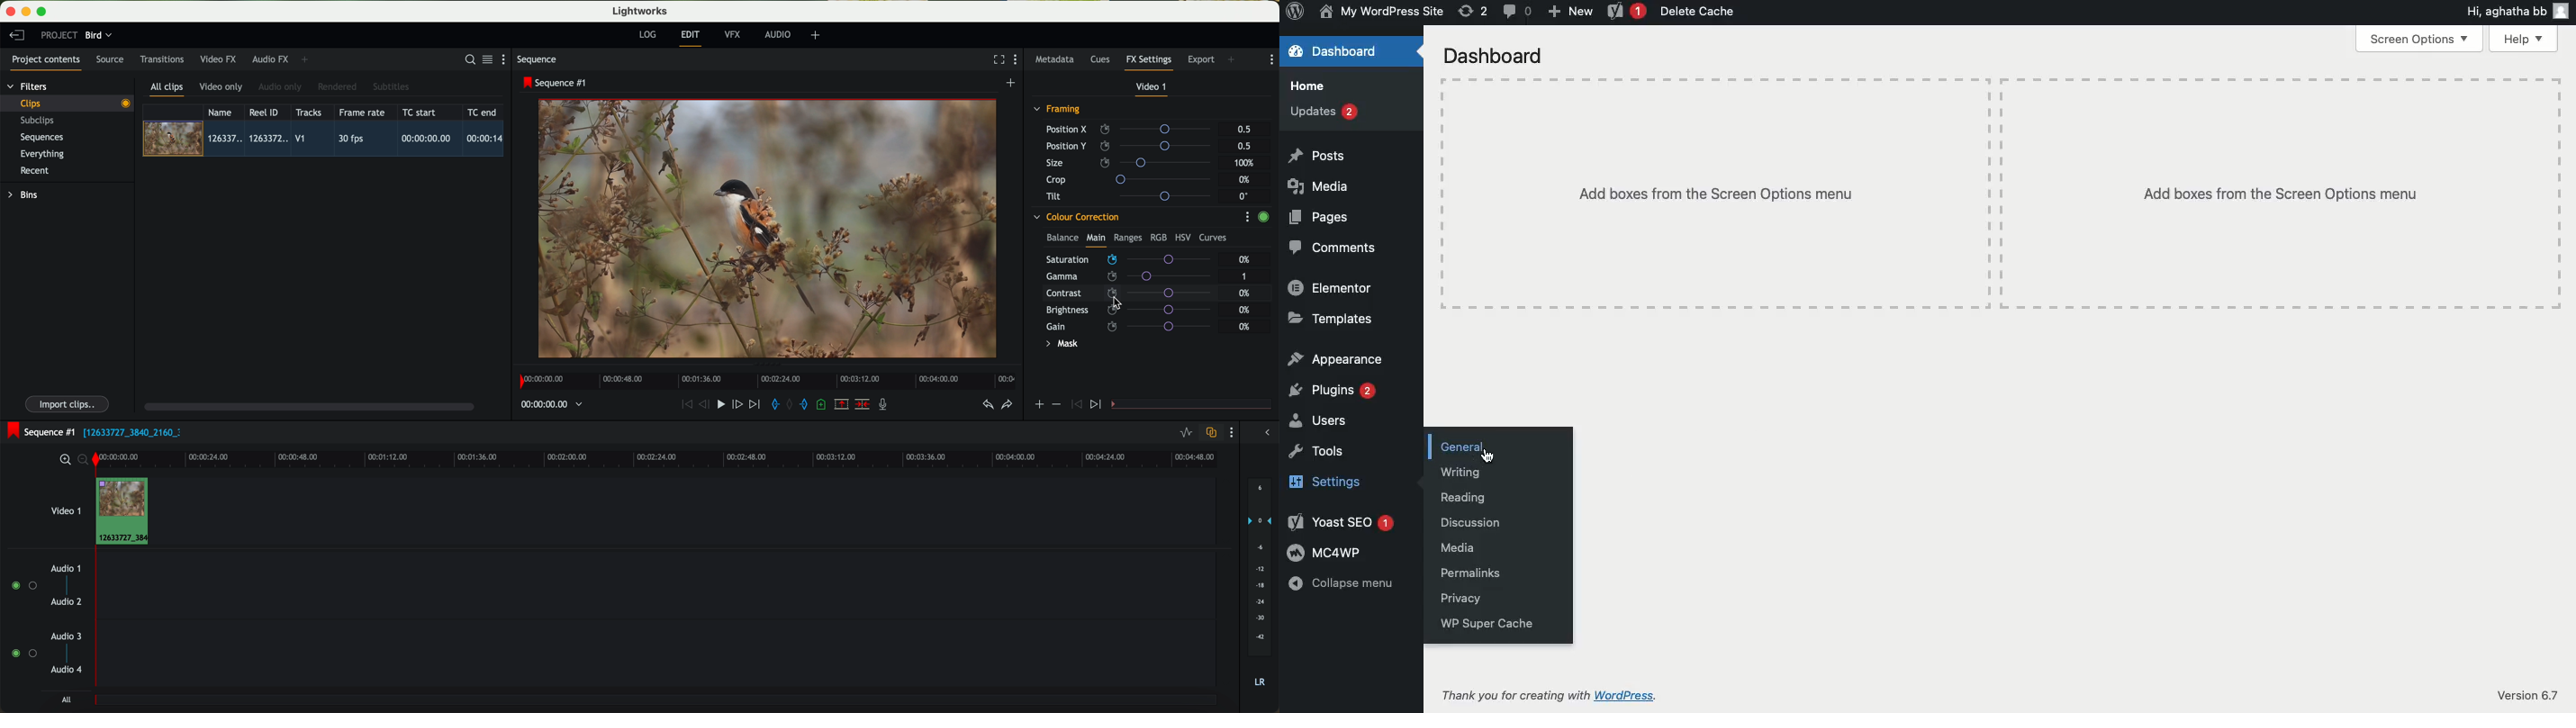 Image resolution: width=2576 pixels, height=728 pixels. I want to click on position Y, so click(1133, 145).